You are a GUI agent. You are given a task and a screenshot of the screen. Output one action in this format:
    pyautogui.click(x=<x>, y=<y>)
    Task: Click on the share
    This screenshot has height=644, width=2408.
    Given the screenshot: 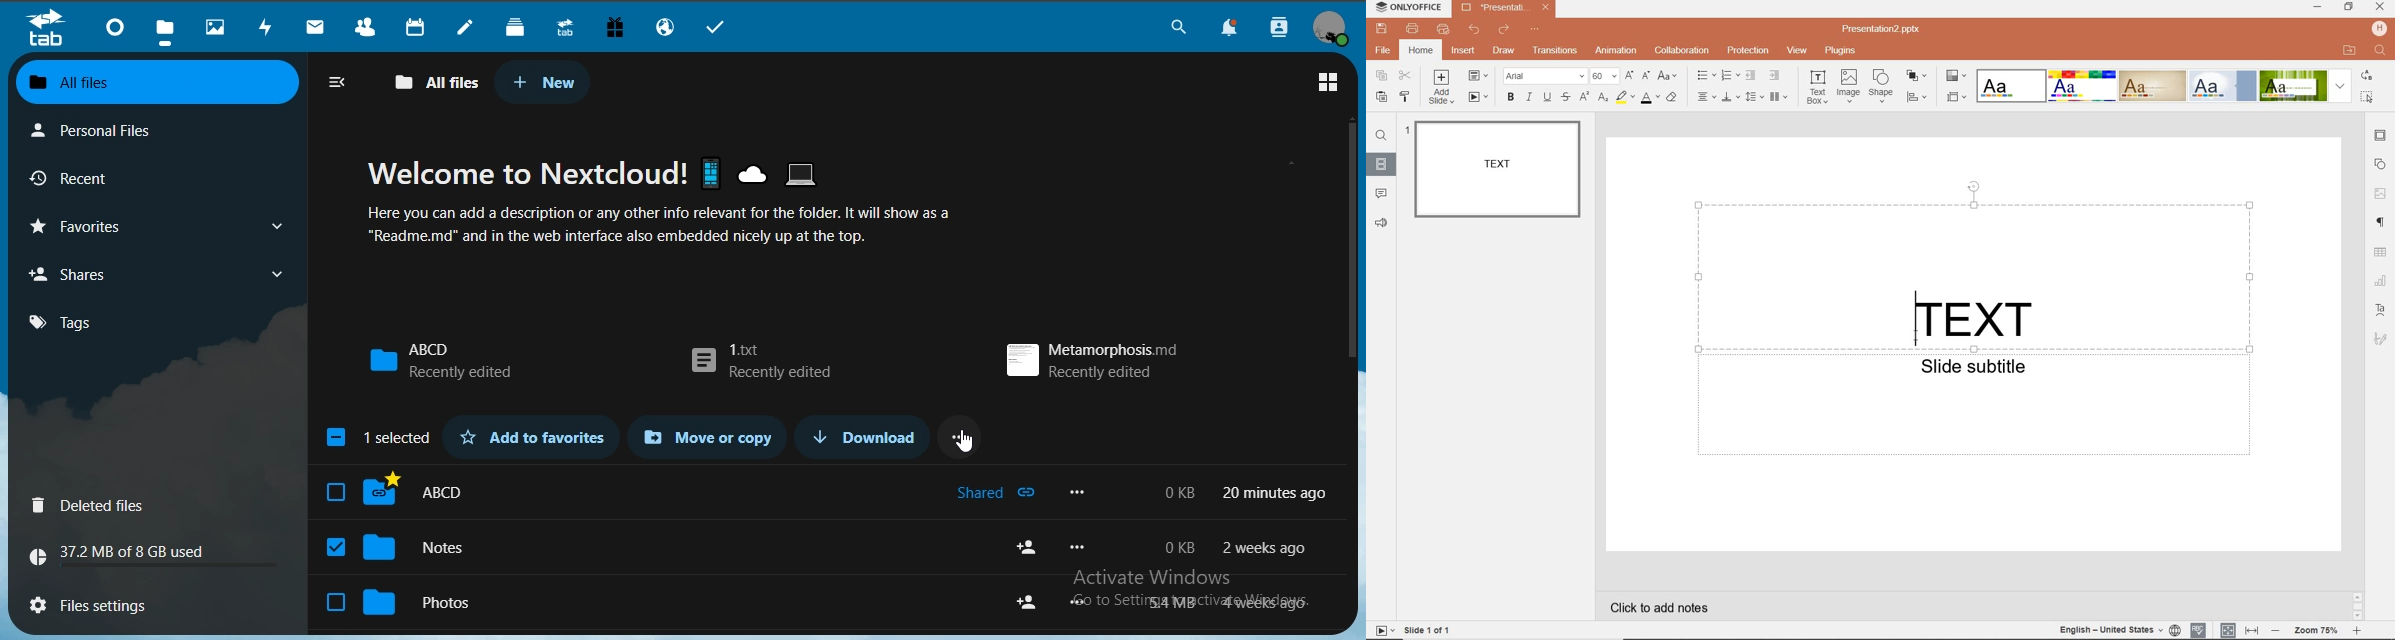 What is the action you would take?
    pyautogui.click(x=1030, y=550)
    